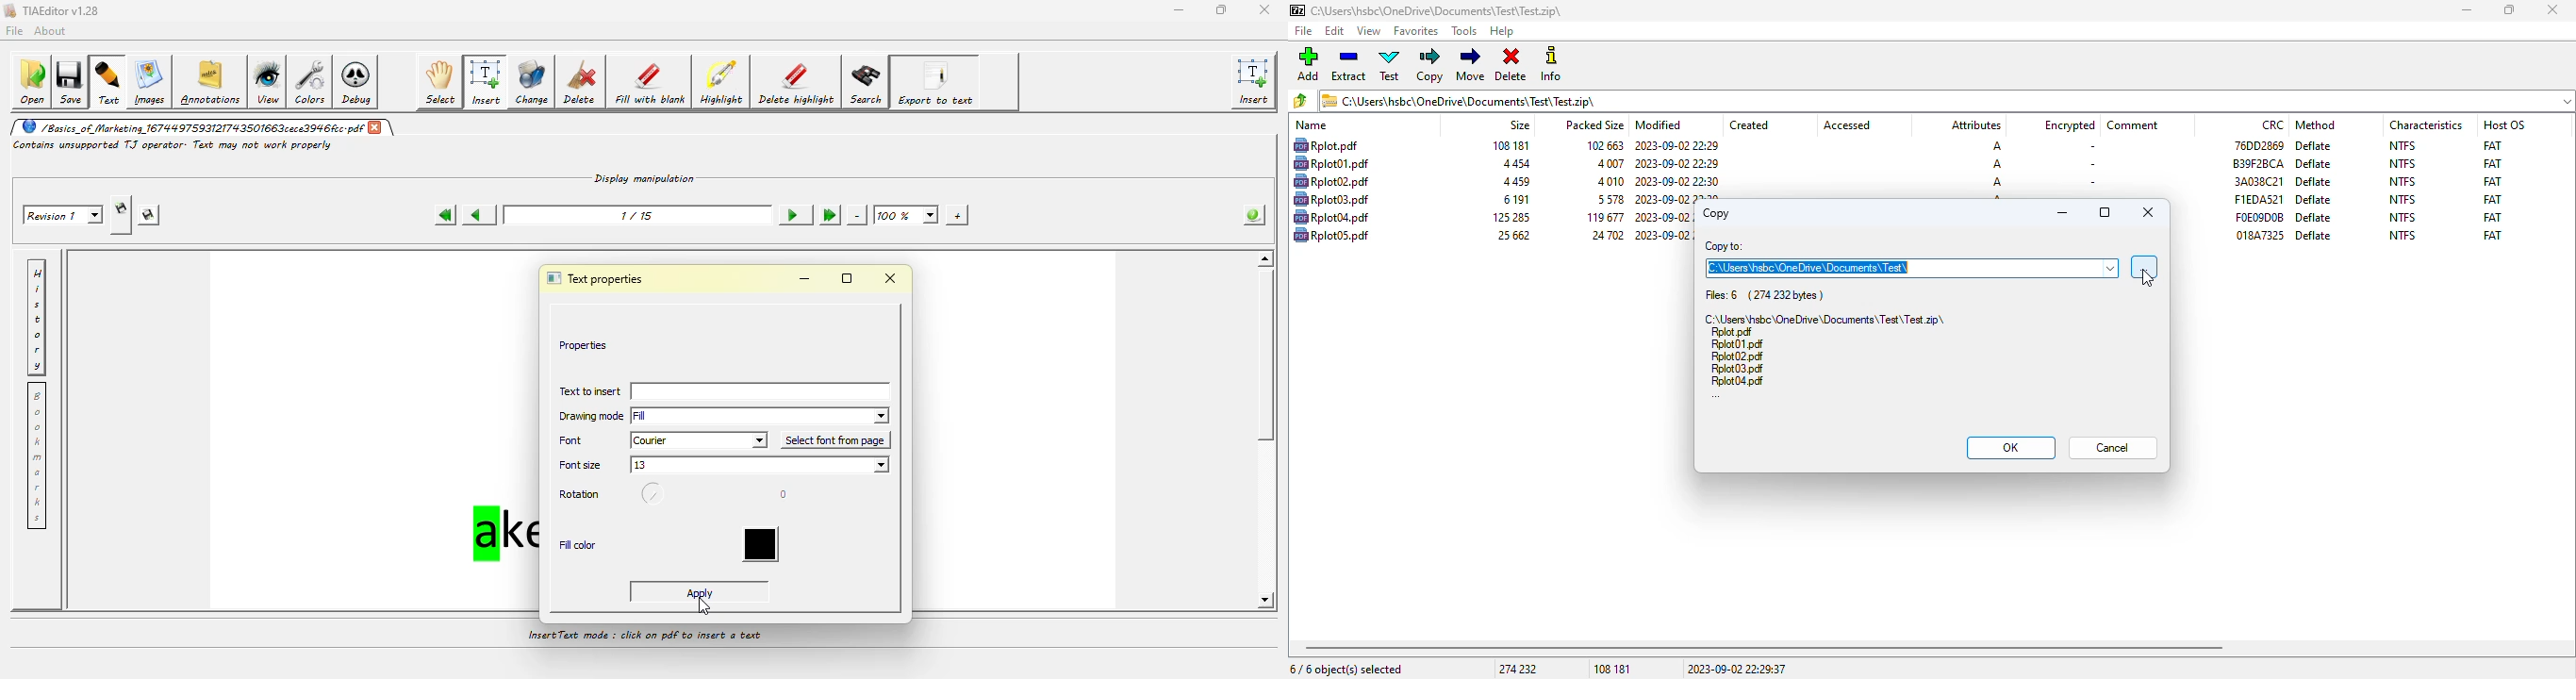 This screenshot has height=700, width=2576. What do you see at coordinates (1997, 164) in the screenshot?
I see `A` at bounding box center [1997, 164].